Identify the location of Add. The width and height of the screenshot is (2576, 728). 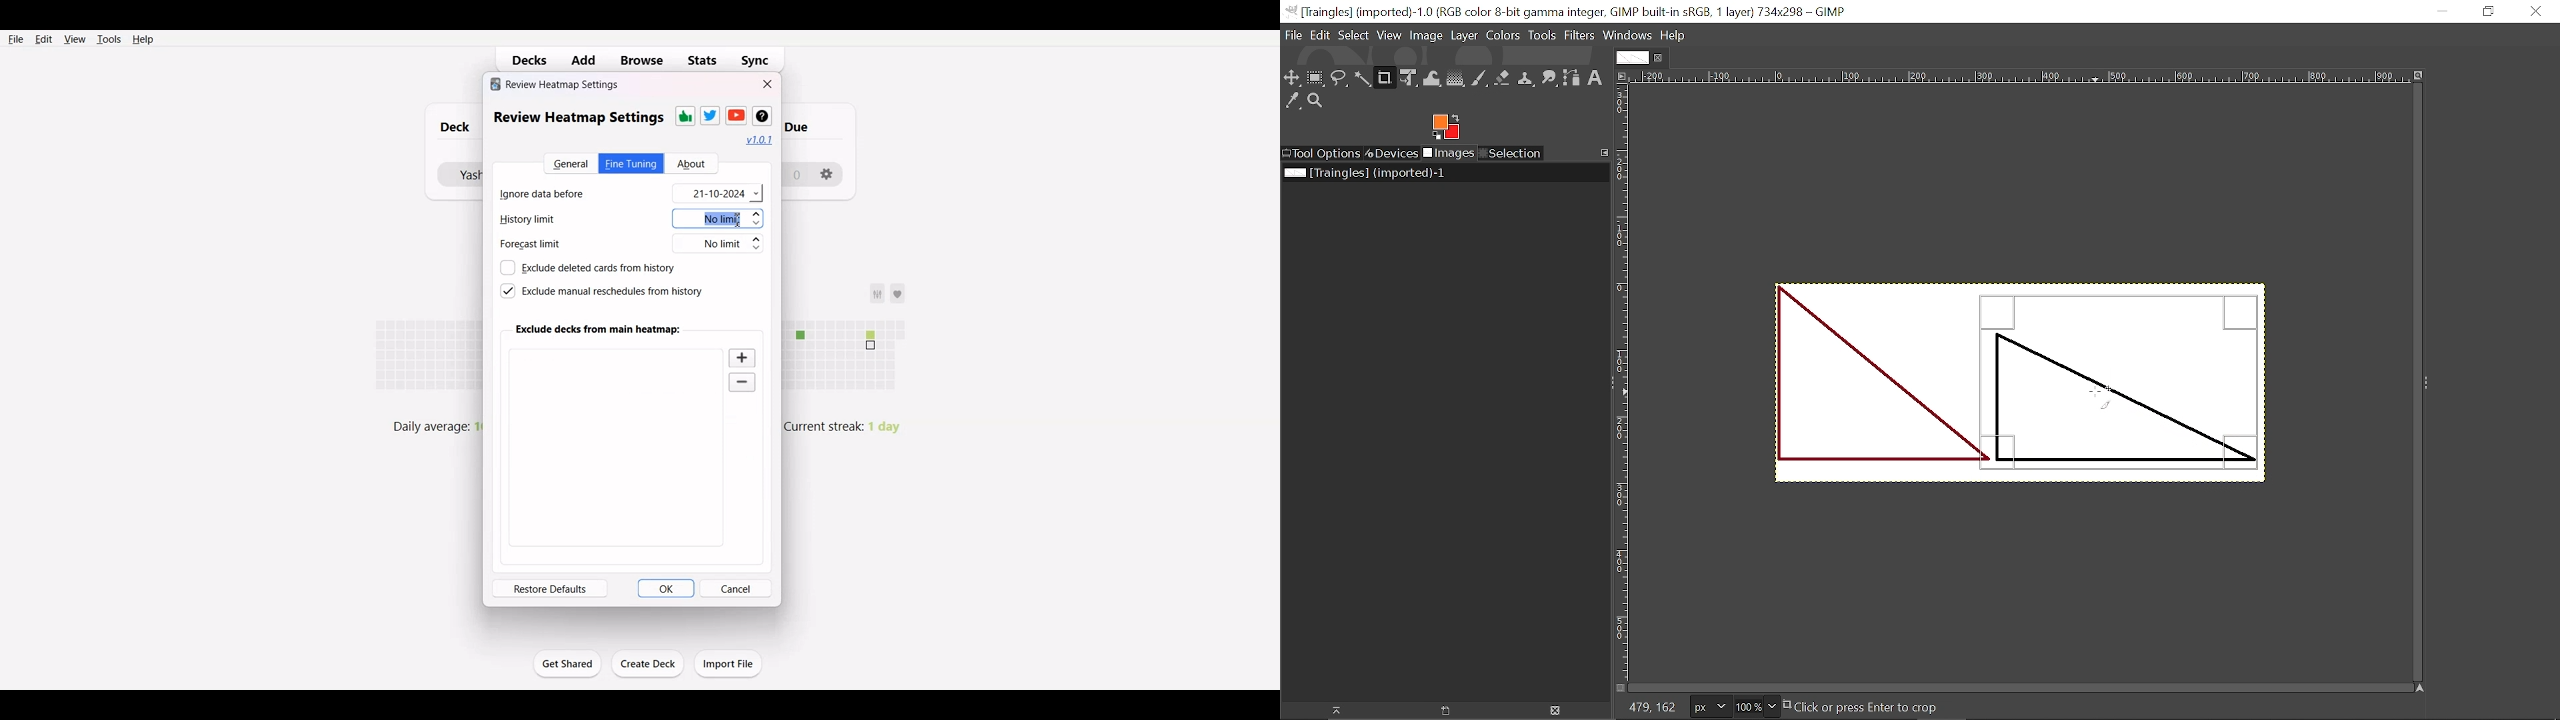
(587, 59).